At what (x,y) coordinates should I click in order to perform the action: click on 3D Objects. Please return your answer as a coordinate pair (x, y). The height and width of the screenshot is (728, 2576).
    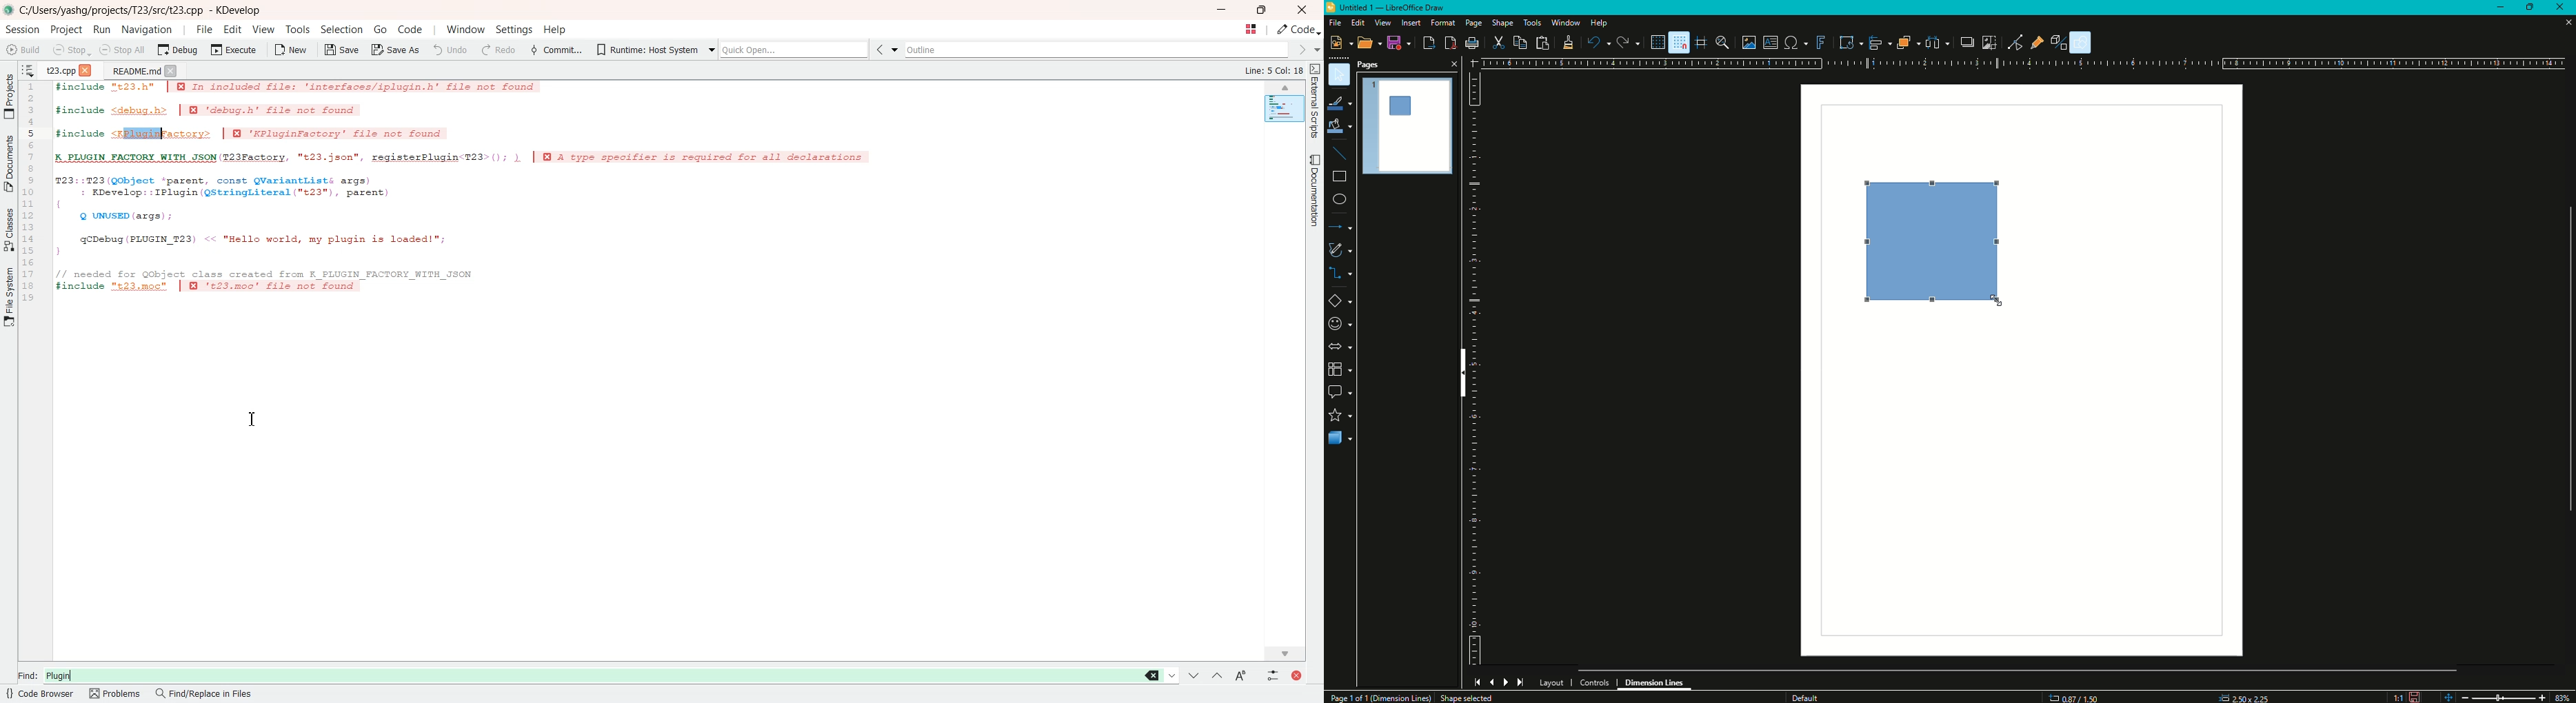
    Looking at the image, I should click on (1340, 440).